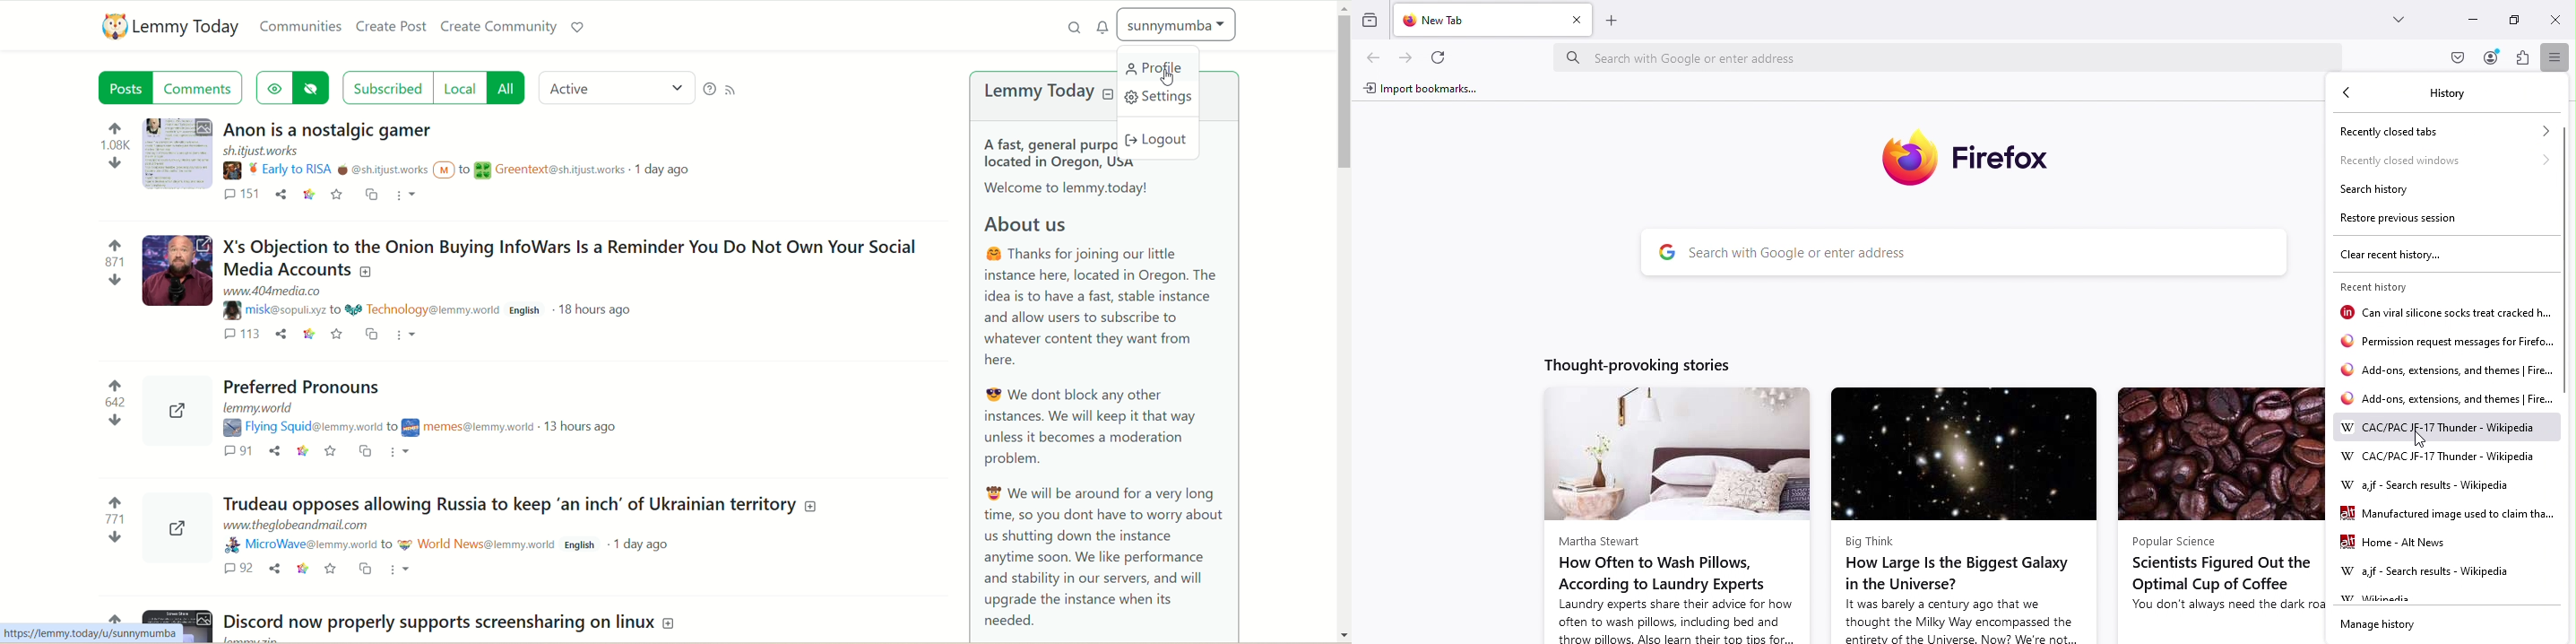 The width and height of the screenshot is (2576, 644). I want to click on Minimize, so click(2472, 20).